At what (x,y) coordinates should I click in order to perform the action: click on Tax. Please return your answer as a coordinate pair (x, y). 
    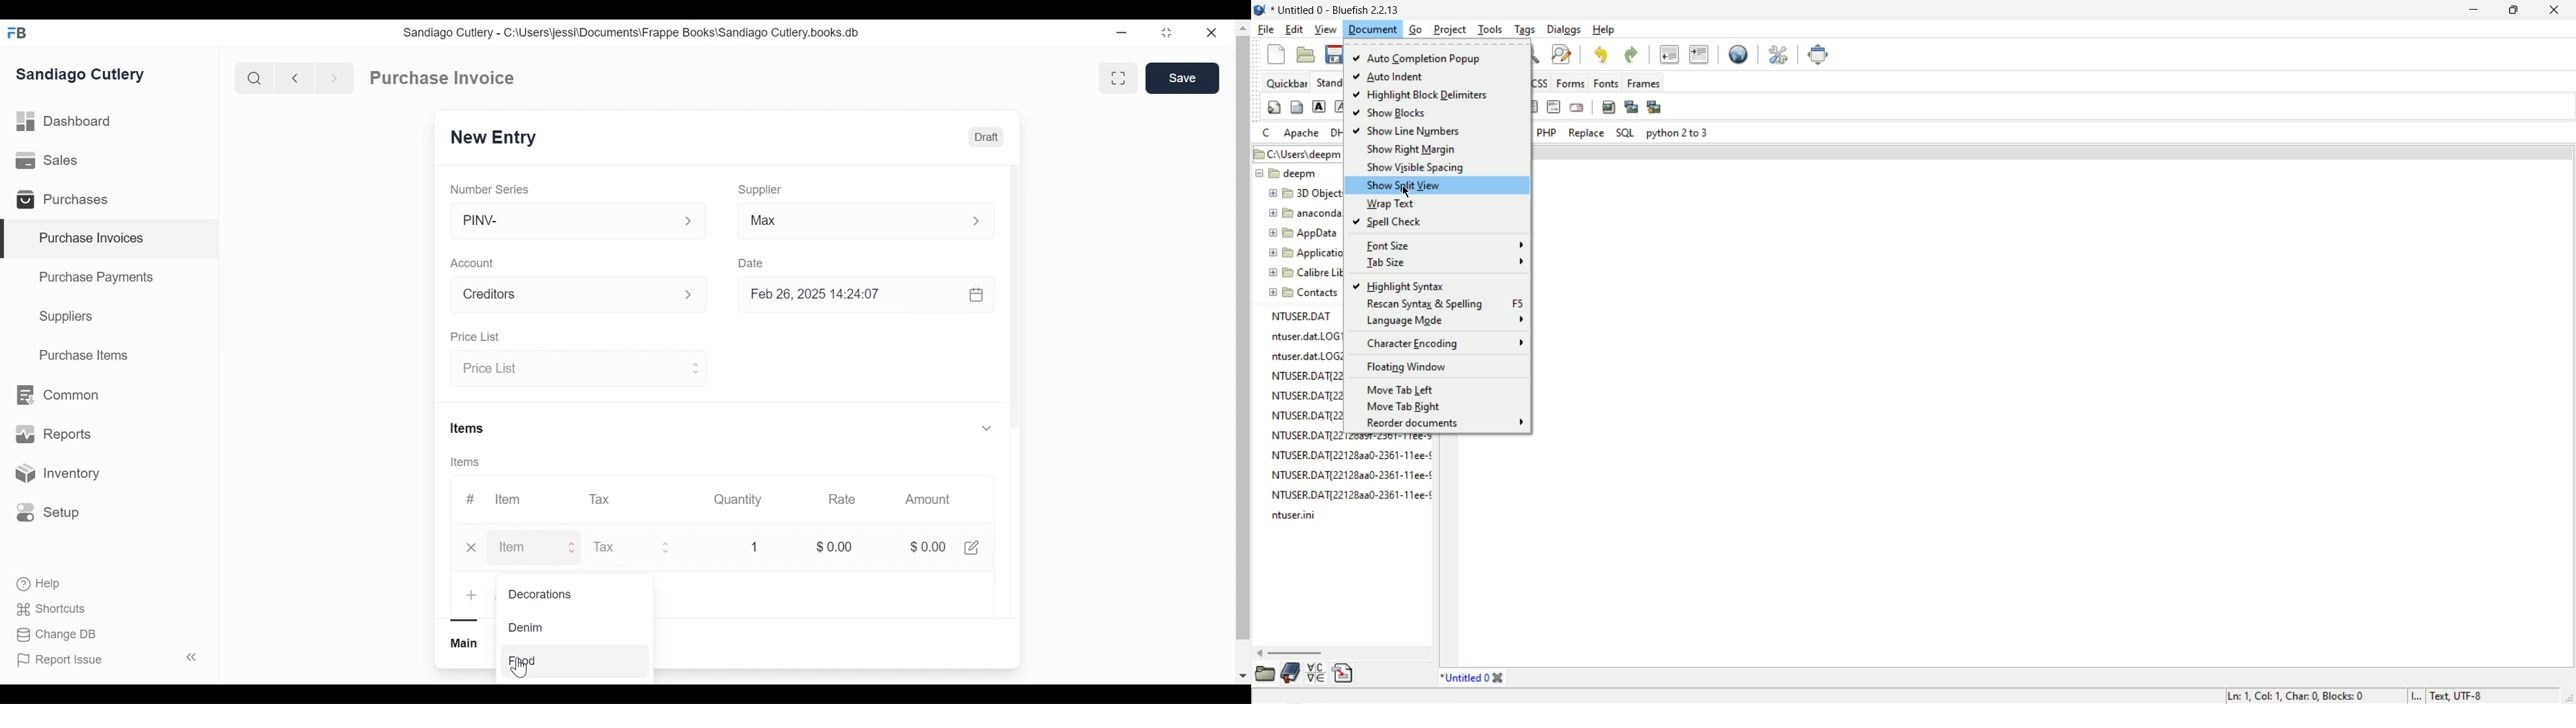
    Looking at the image, I should click on (601, 498).